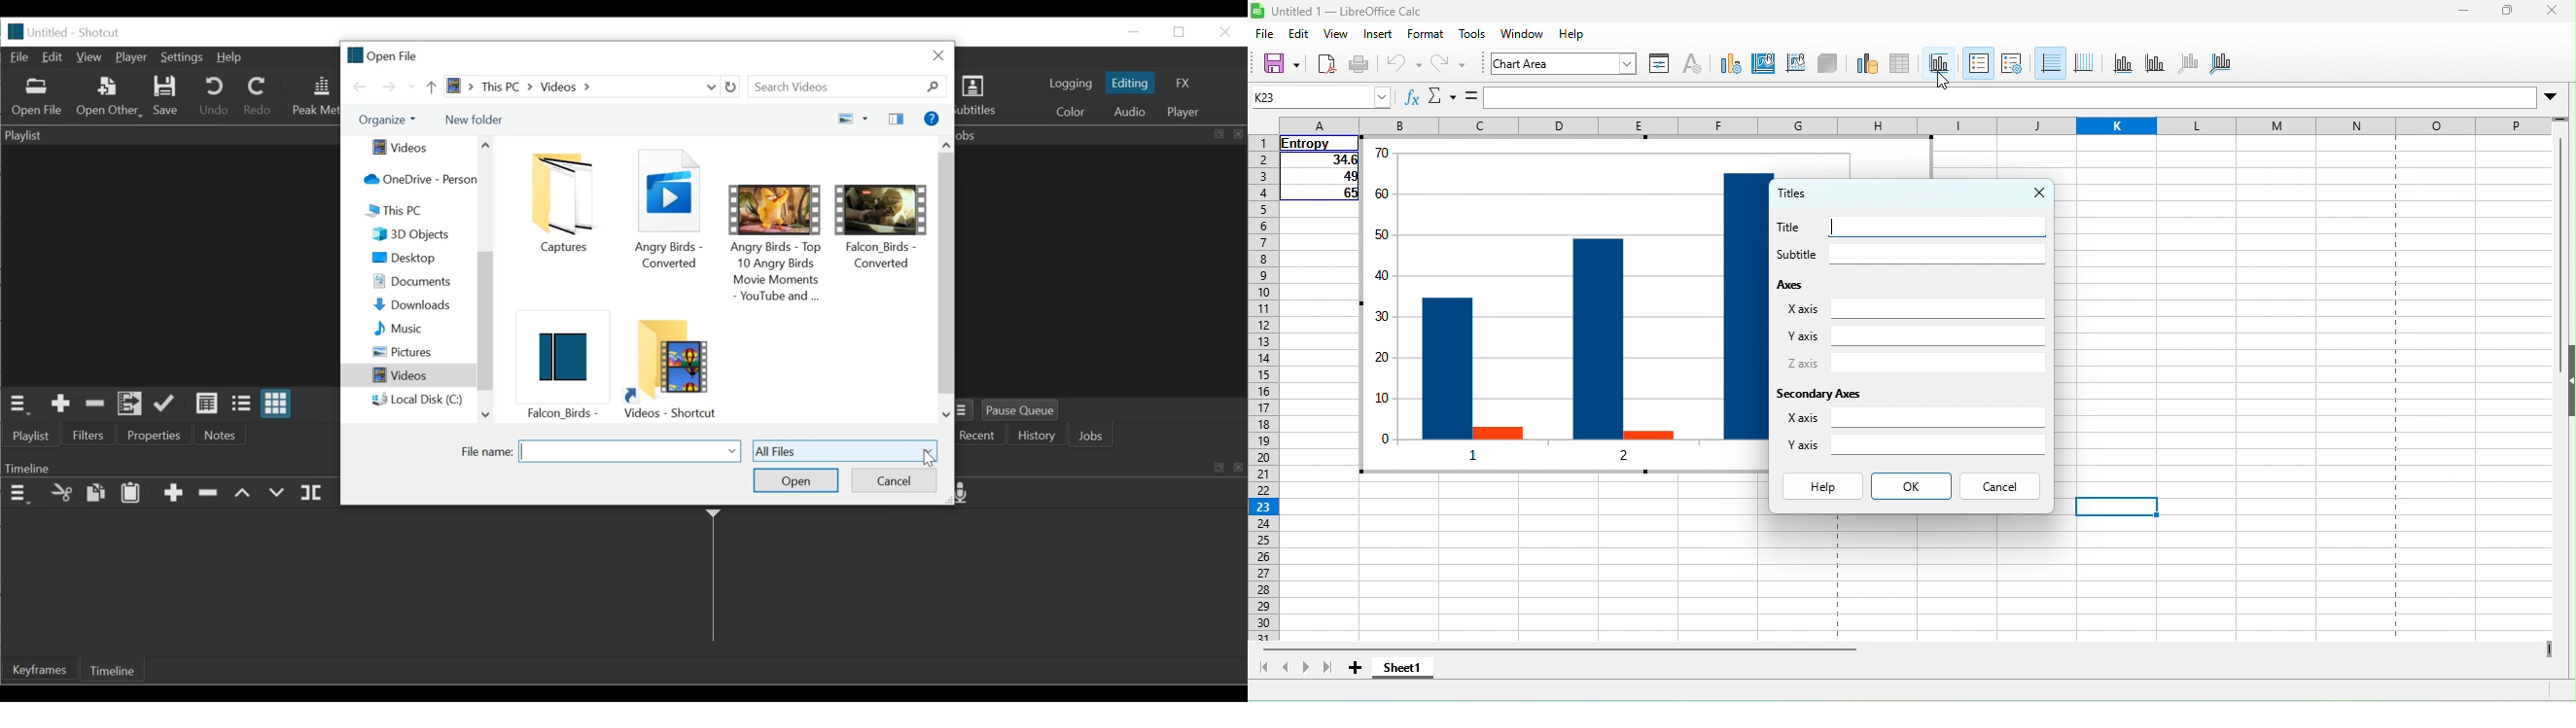 The height and width of the screenshot is (728, 2576). Describe the element at coordinates (37, 98) in the screenshot. I see `Open Other File` at that location.